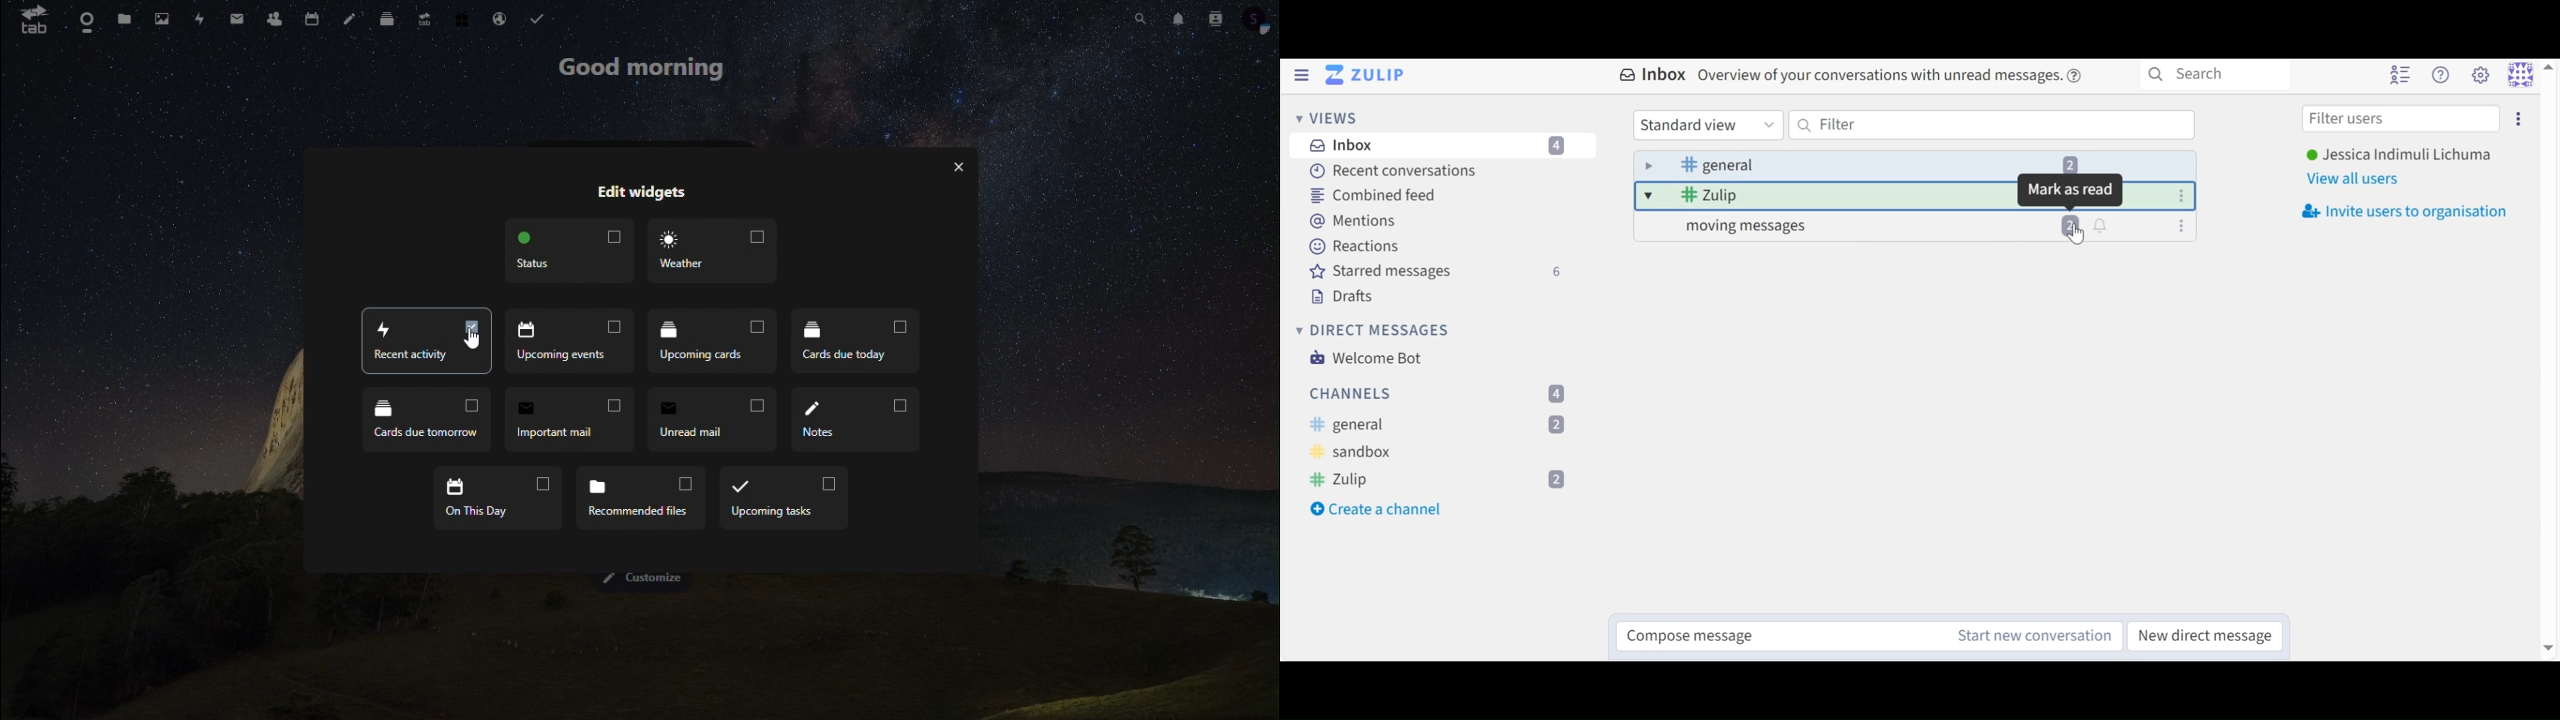  What do you see at coordinates (1825, 195) in the screenshot?
I see `message` at bounding box center [1825, 195].